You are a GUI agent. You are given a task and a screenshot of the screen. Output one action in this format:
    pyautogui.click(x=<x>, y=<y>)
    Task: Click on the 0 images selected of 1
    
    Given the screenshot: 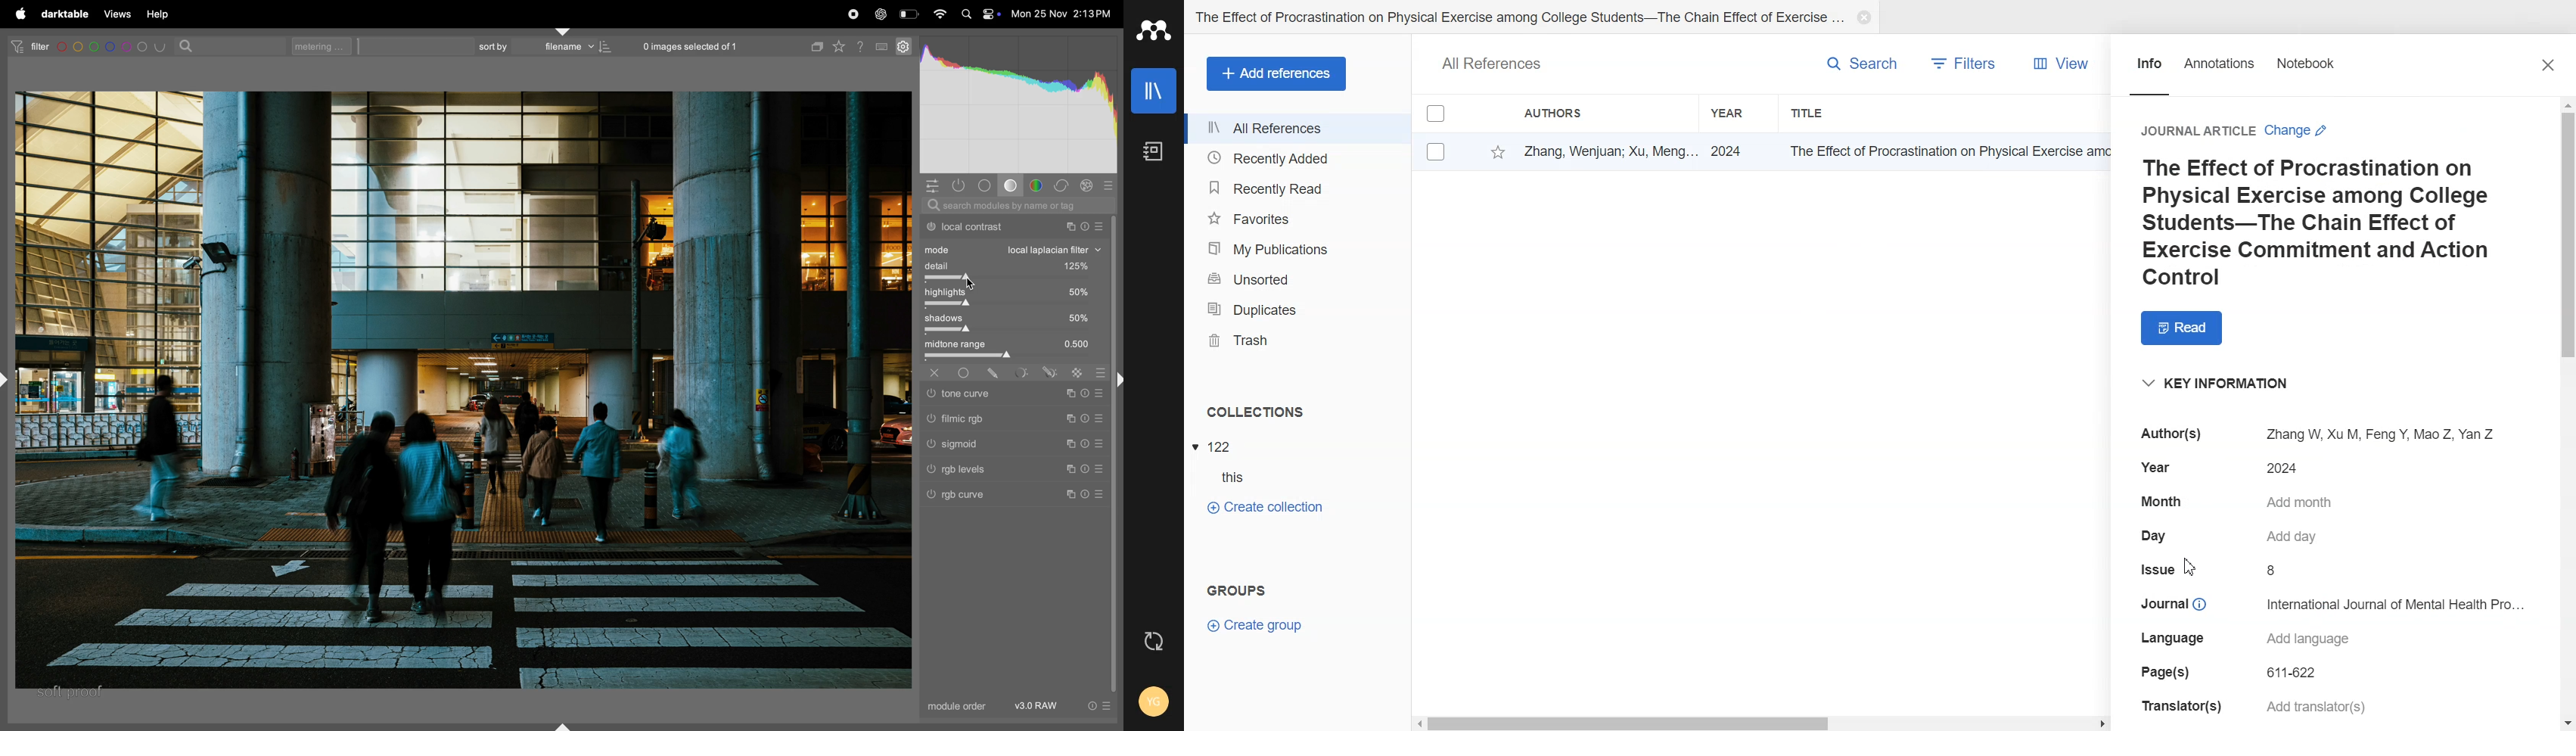 What is the action you would take?
    pyautogui.click(x=691, y=43)
    